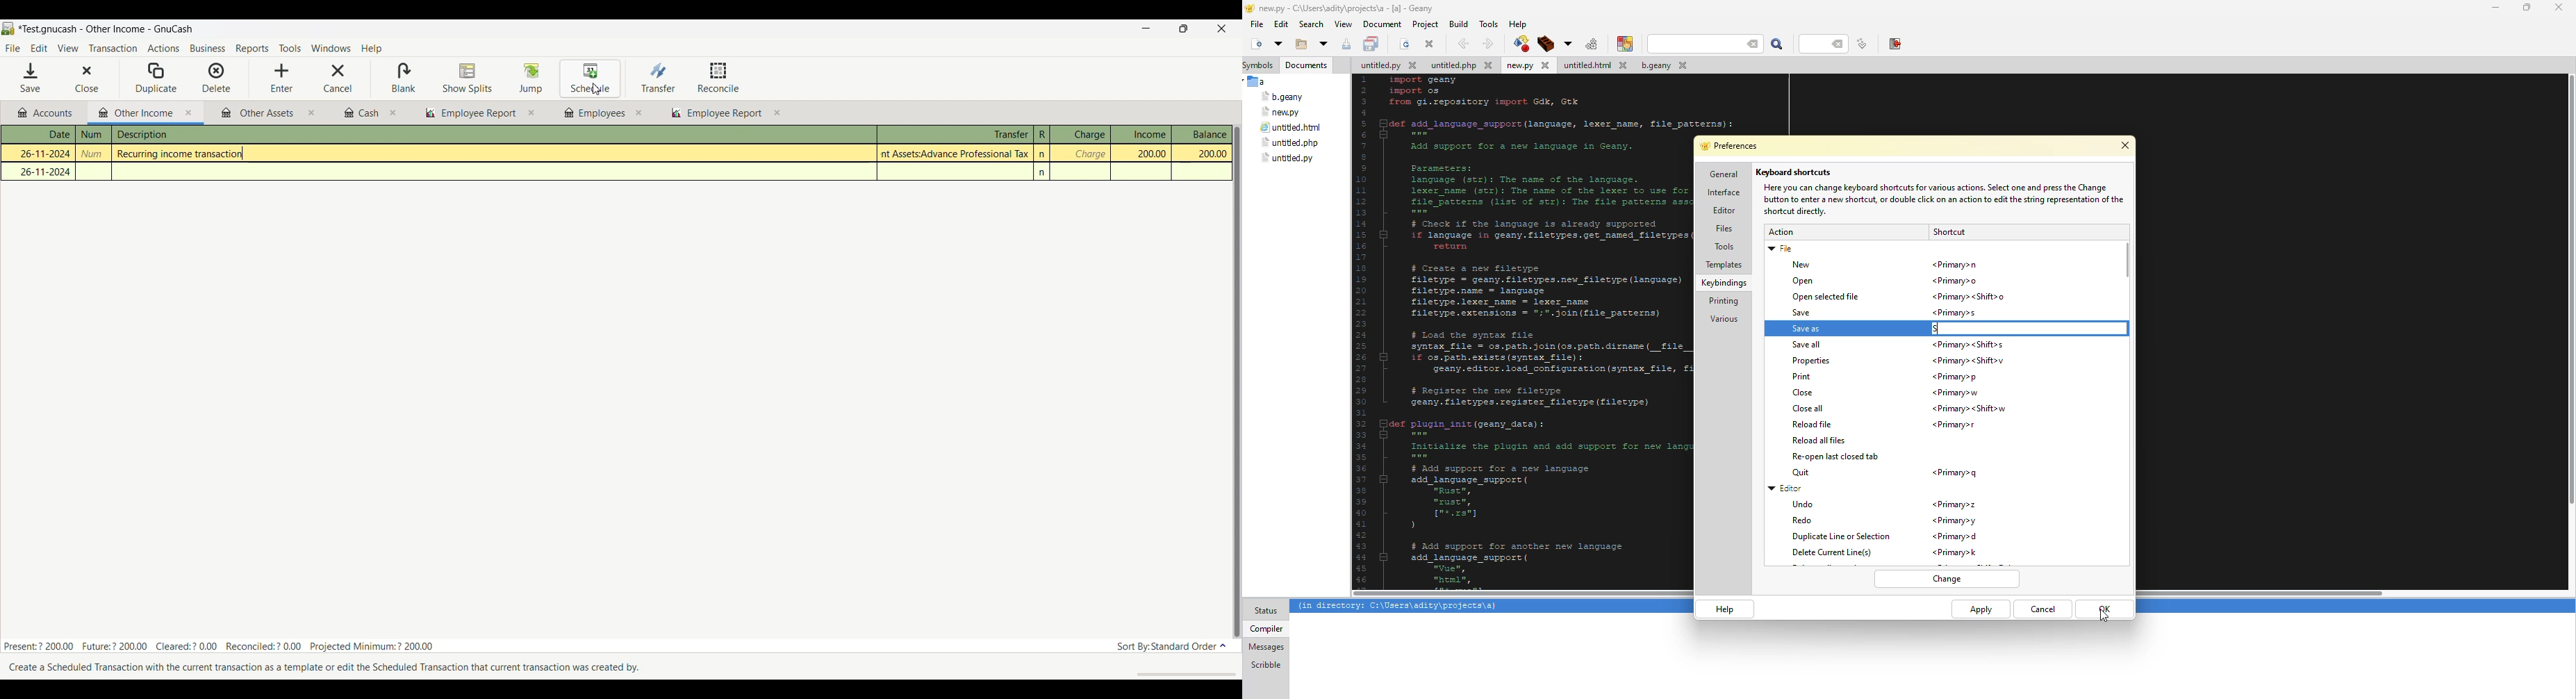  I want to click on Jump, so click(531, 78).